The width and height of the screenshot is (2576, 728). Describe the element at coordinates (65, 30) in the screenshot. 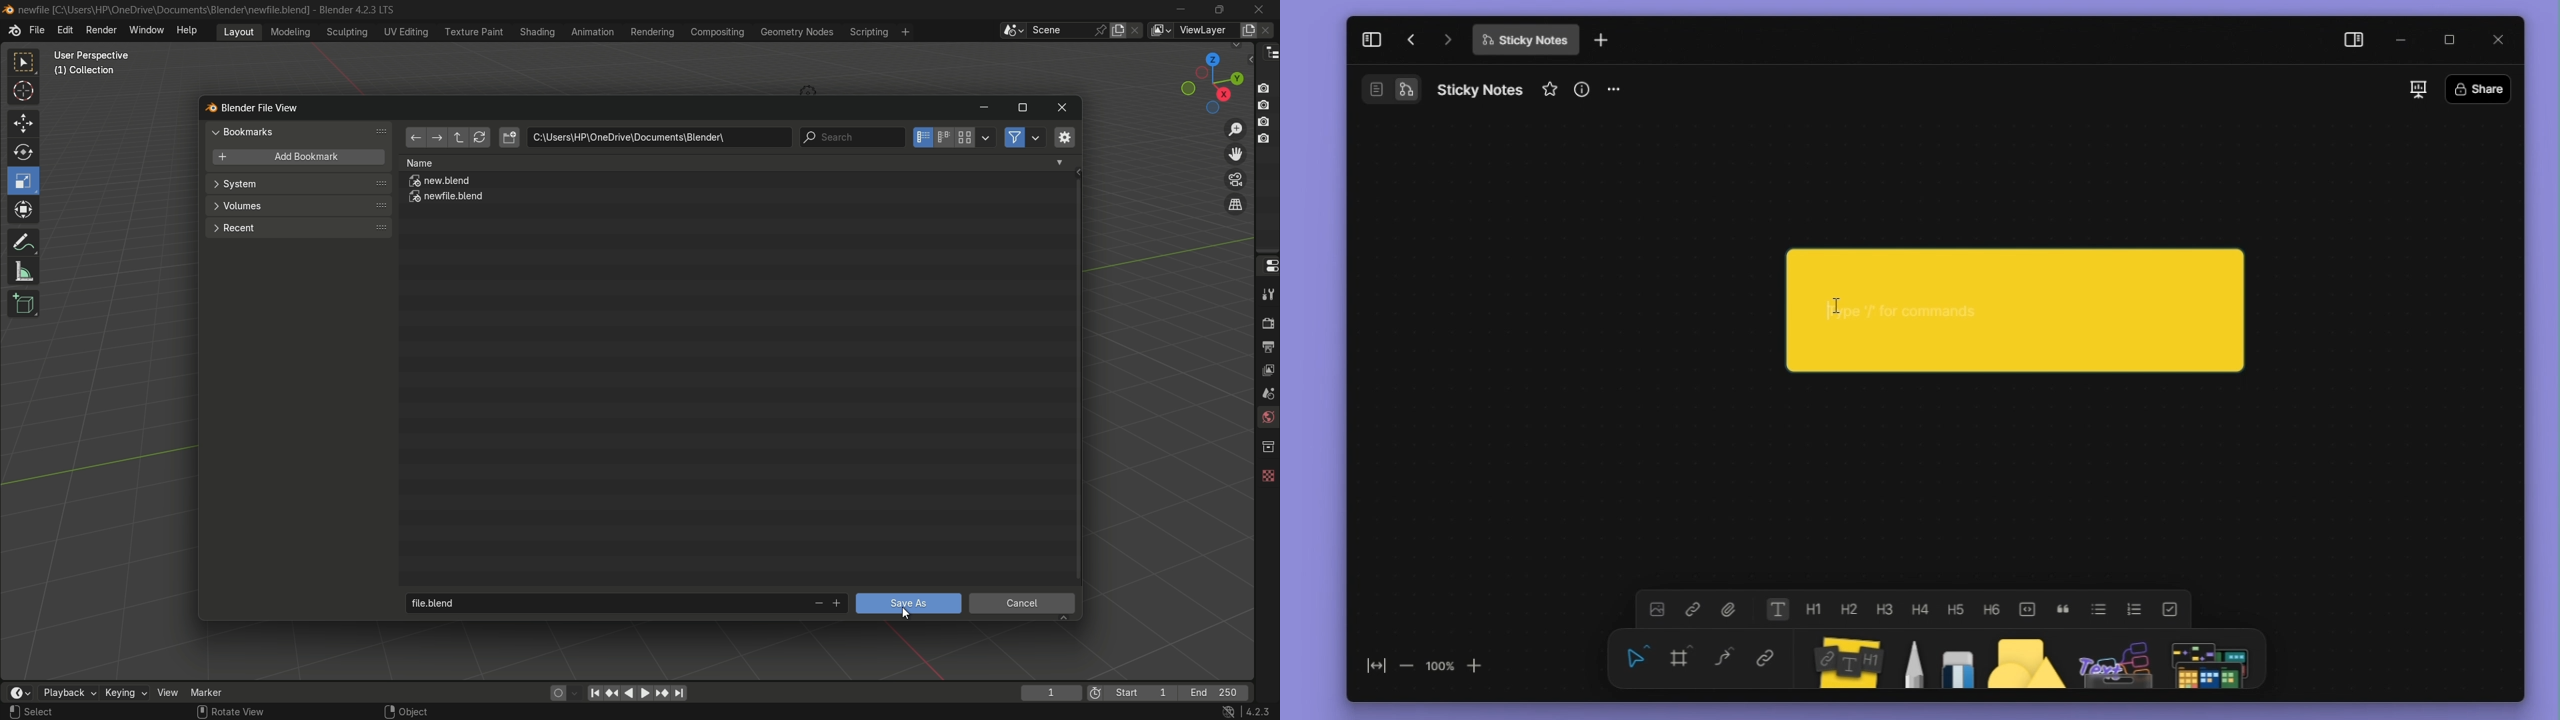

I see `edit menu` at that location.